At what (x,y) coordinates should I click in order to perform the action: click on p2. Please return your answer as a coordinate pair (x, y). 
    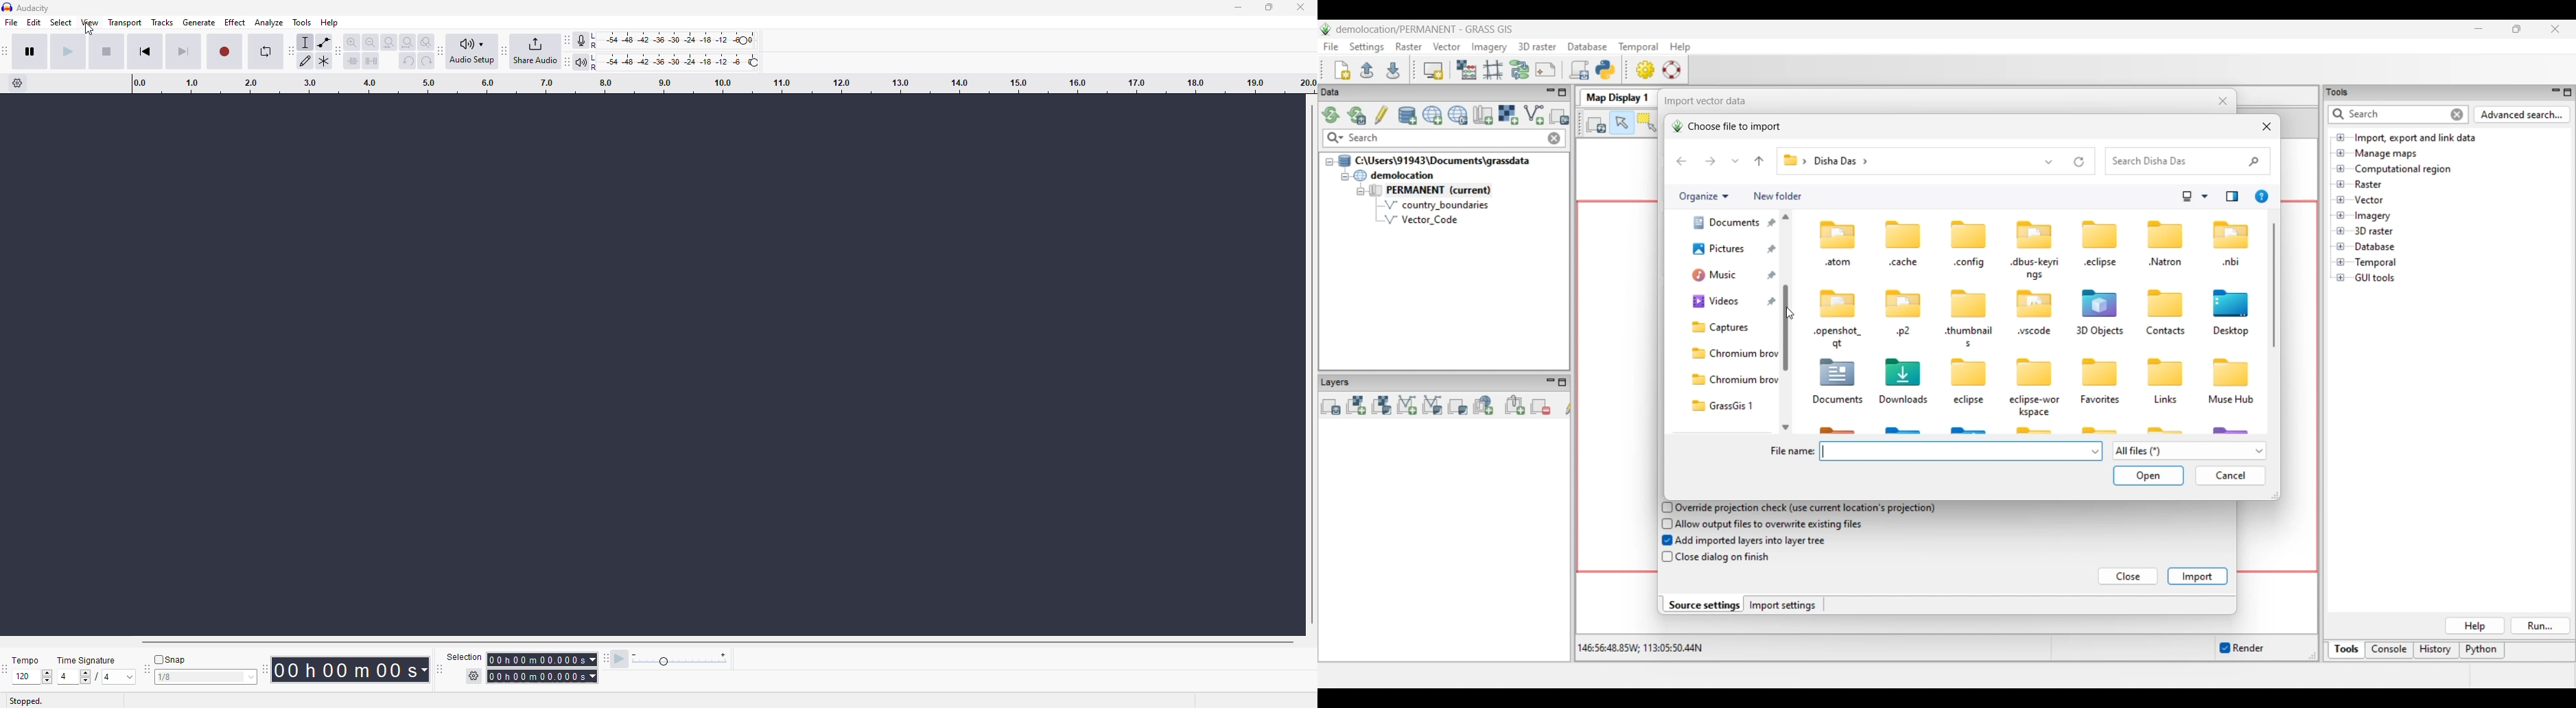
    Looking at the image, I should click on (1904, 332).